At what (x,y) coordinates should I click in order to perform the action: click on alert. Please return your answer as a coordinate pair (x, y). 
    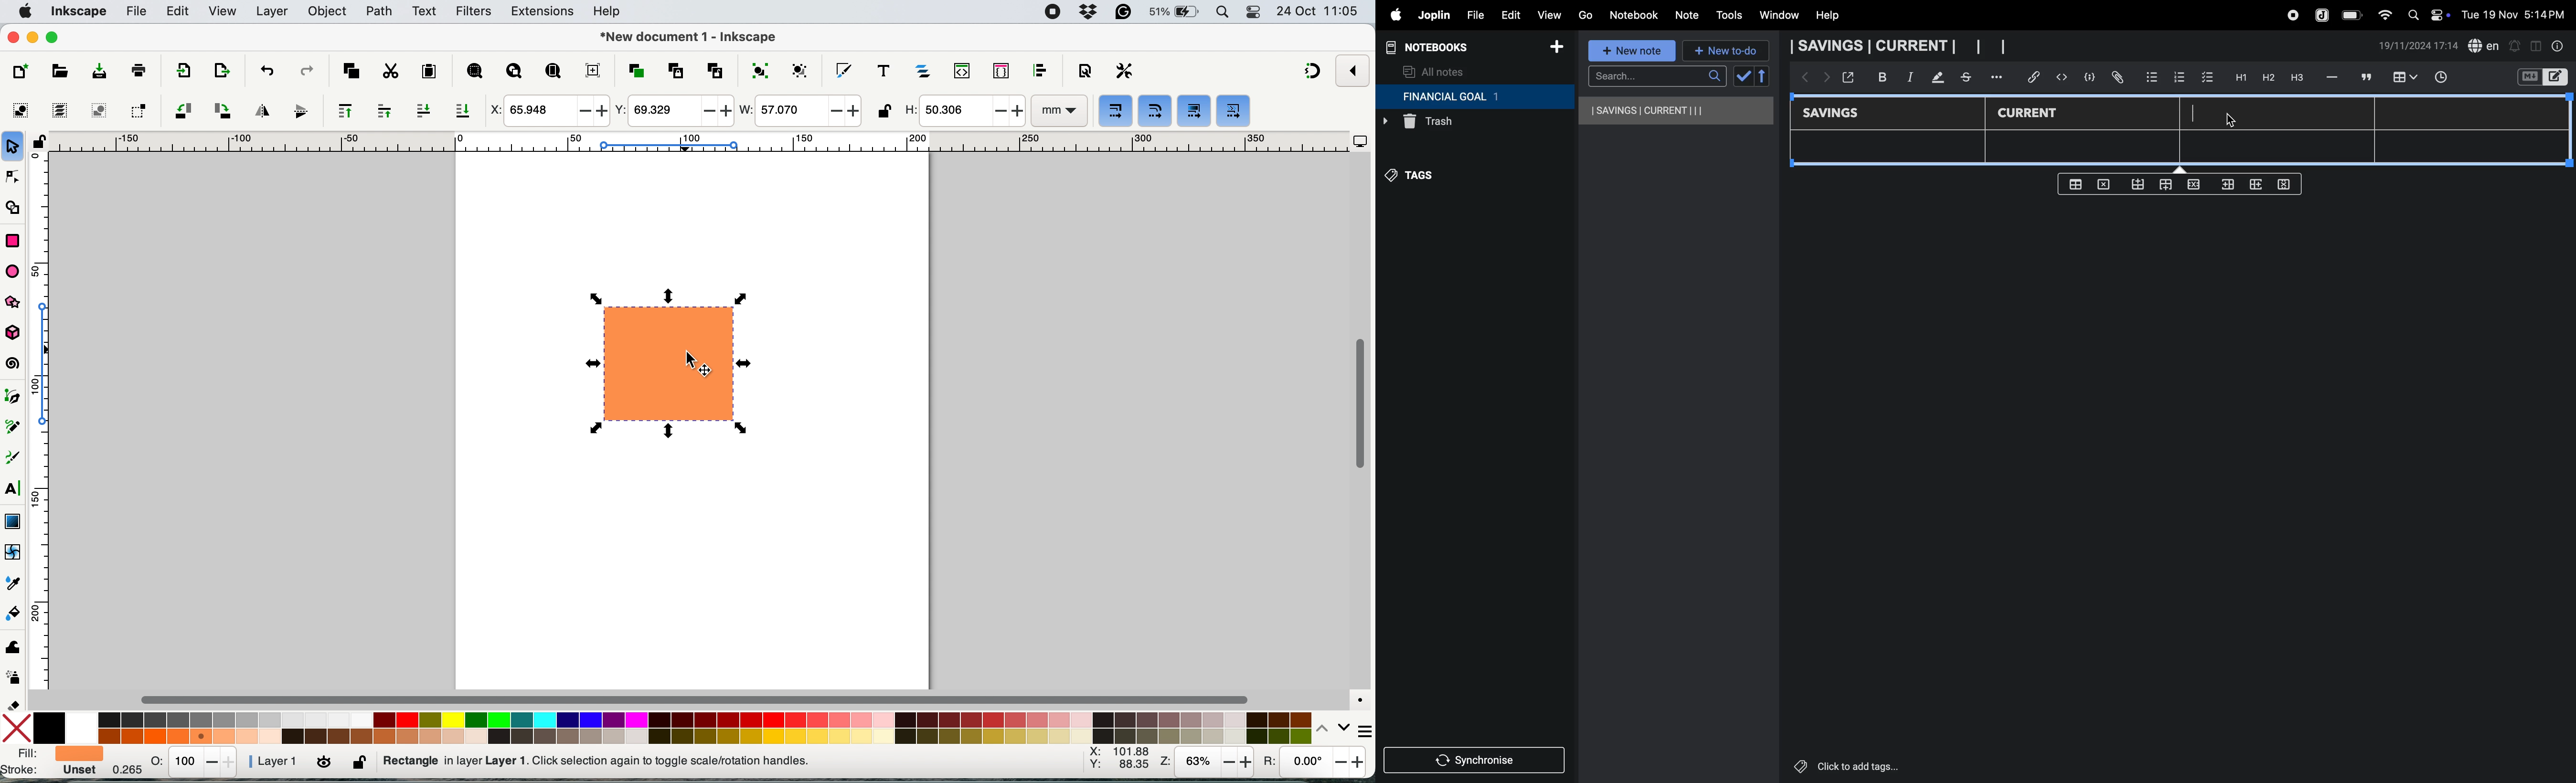
    Looking at the image, I should click on (2515, 45).